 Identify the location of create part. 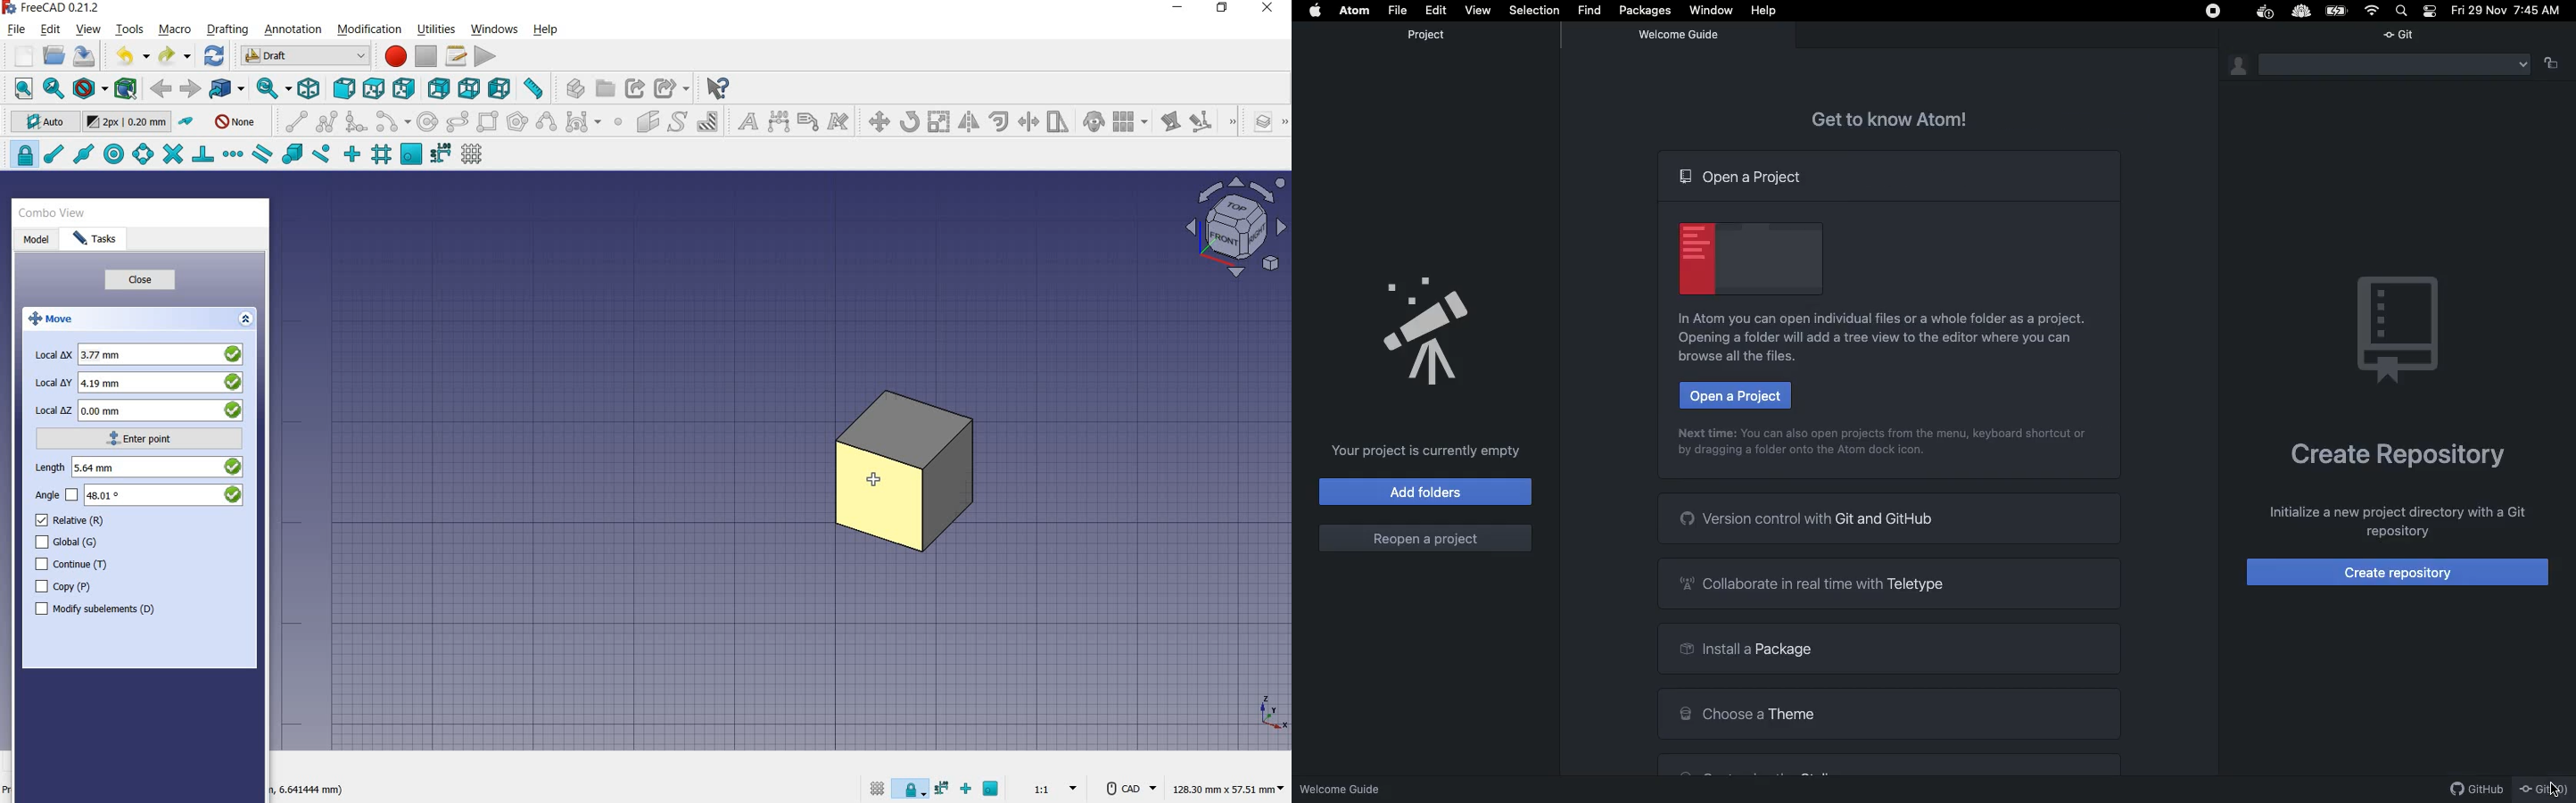
(571, 88).